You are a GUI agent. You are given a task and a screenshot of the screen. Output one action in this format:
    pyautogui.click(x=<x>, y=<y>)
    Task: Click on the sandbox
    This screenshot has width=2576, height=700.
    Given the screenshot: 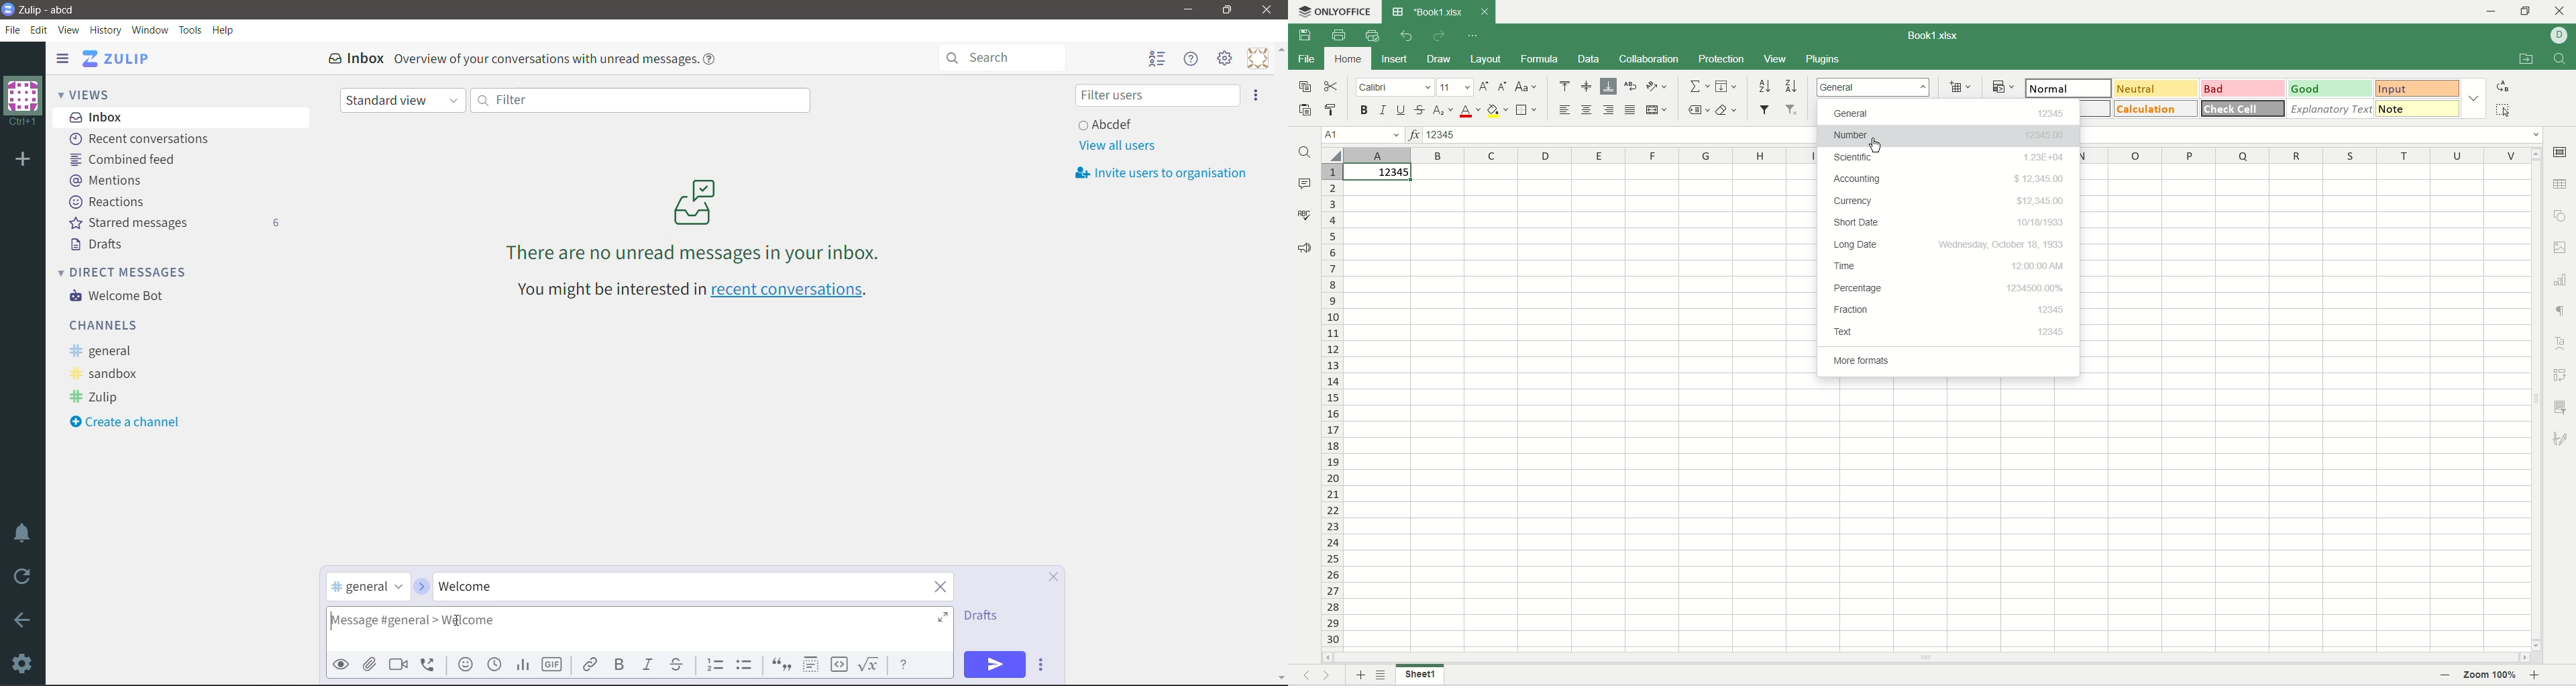 What is the action you would take?
    pyautogui.click(x=109, y=375)
    